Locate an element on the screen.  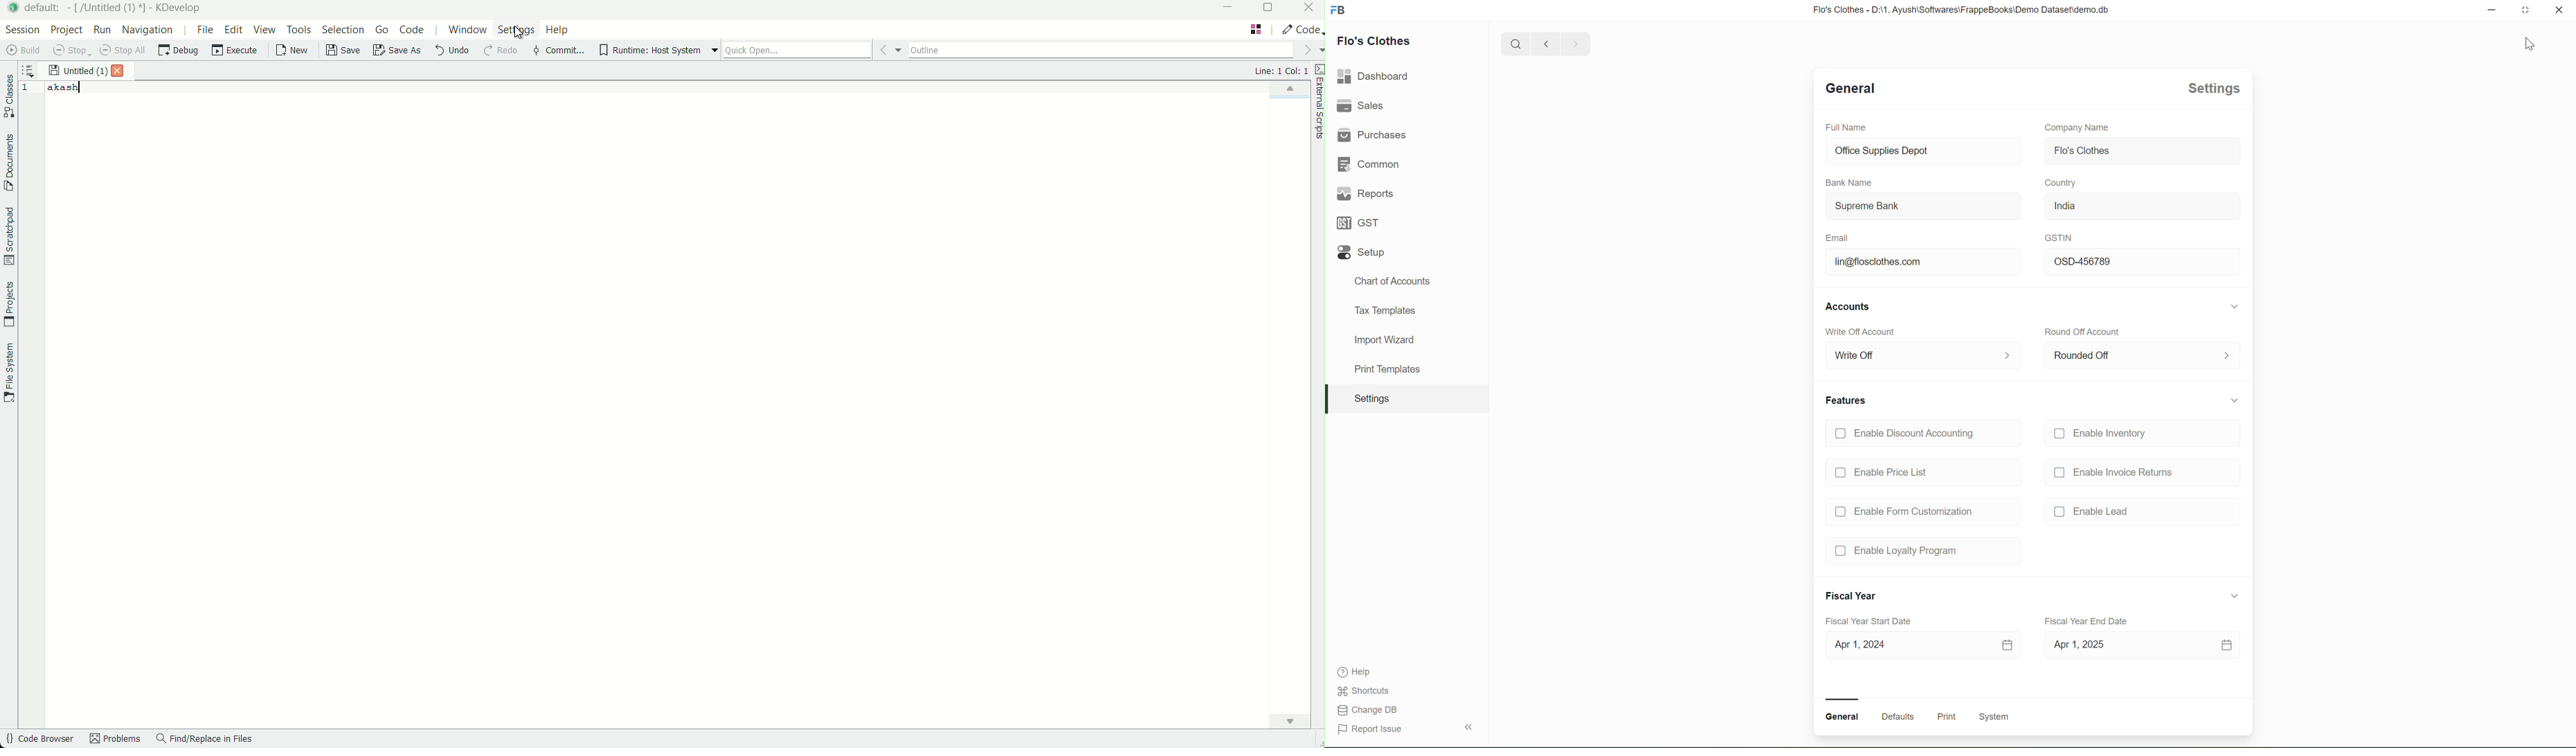
lin@flosclothes.com is located at coordinates (1924, 262).